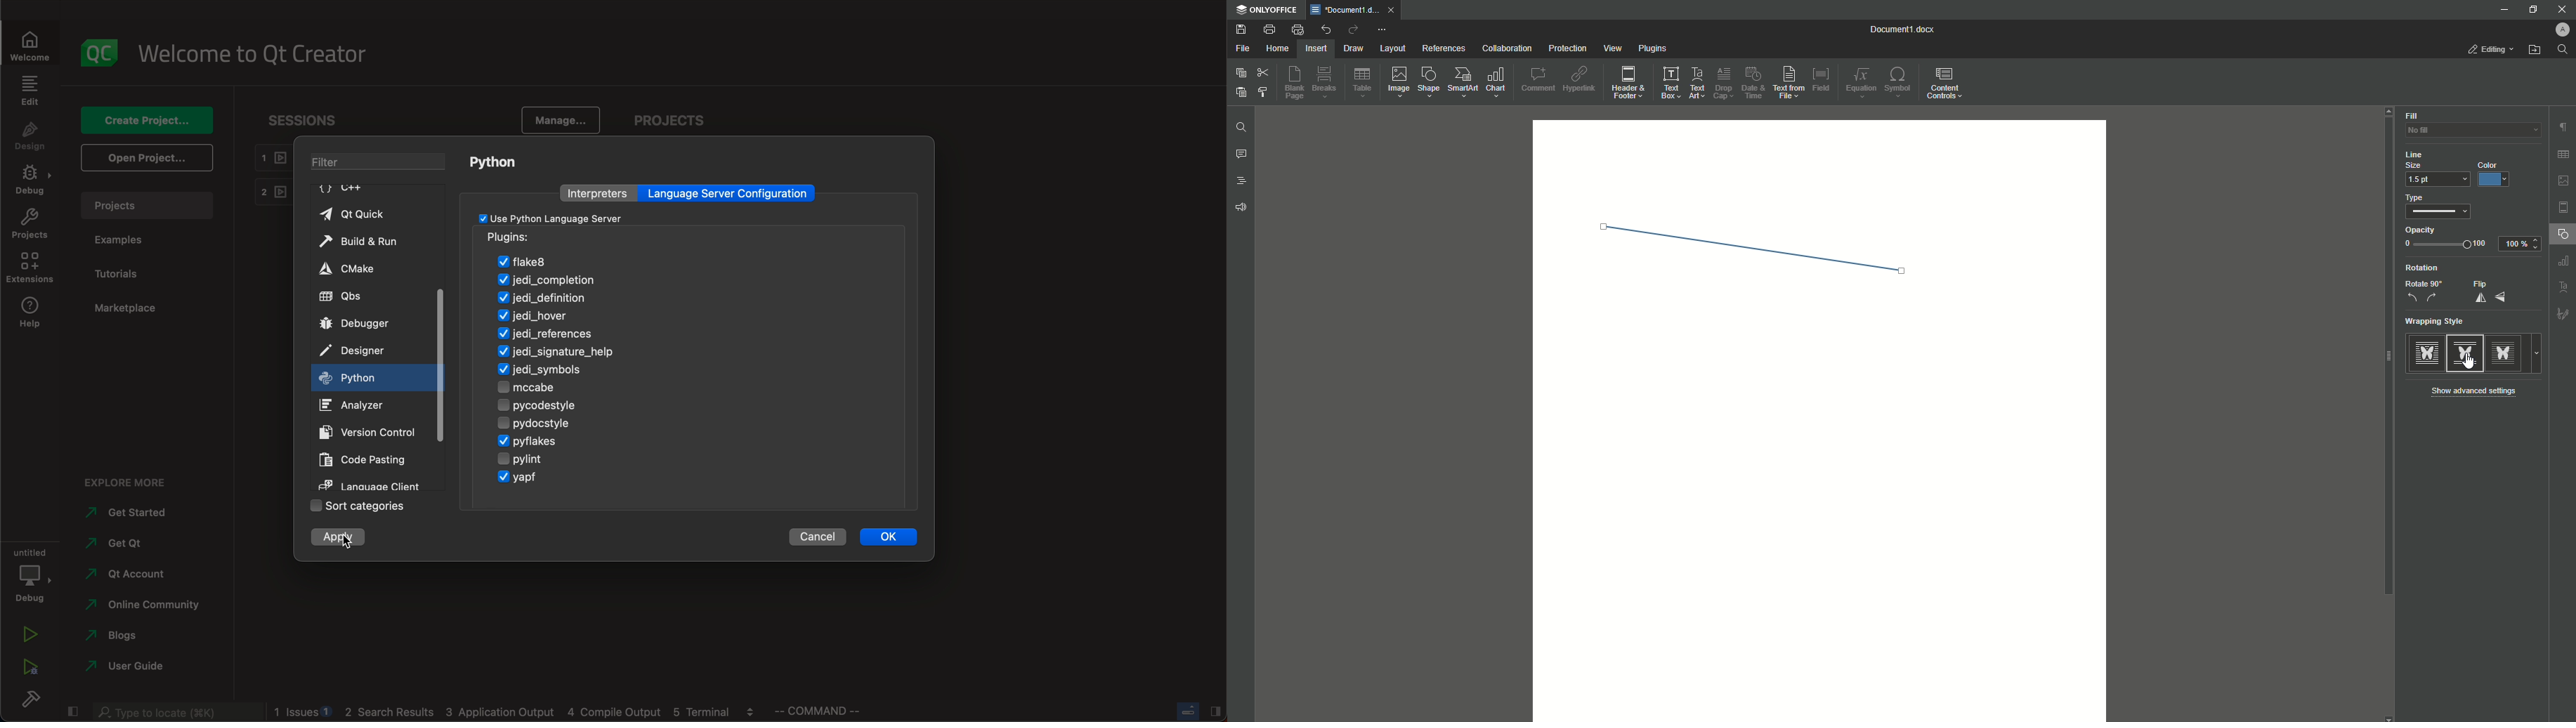 Image resolution: width=2576 pixels, height=728 pixels. What do you see at coordinates (2559, 287) in the screenshot?
I see `` at bounding box center [2559, 287].